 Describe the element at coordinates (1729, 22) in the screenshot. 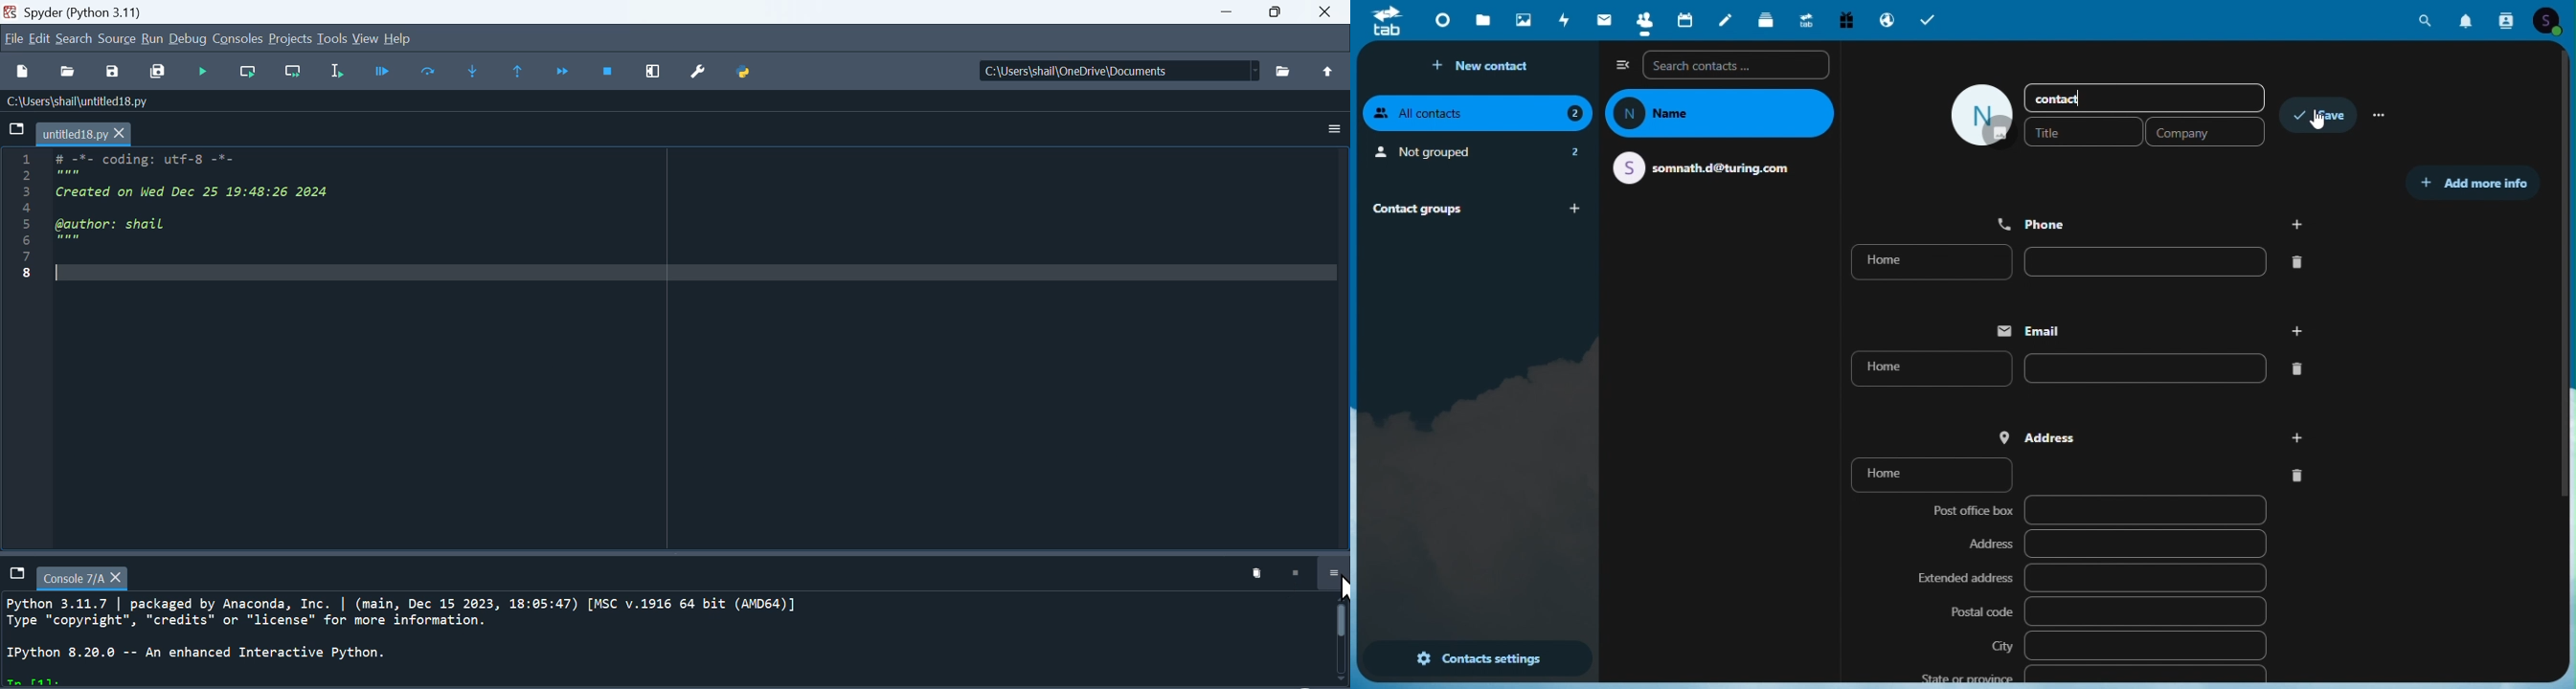

I see `Notes` at that location.